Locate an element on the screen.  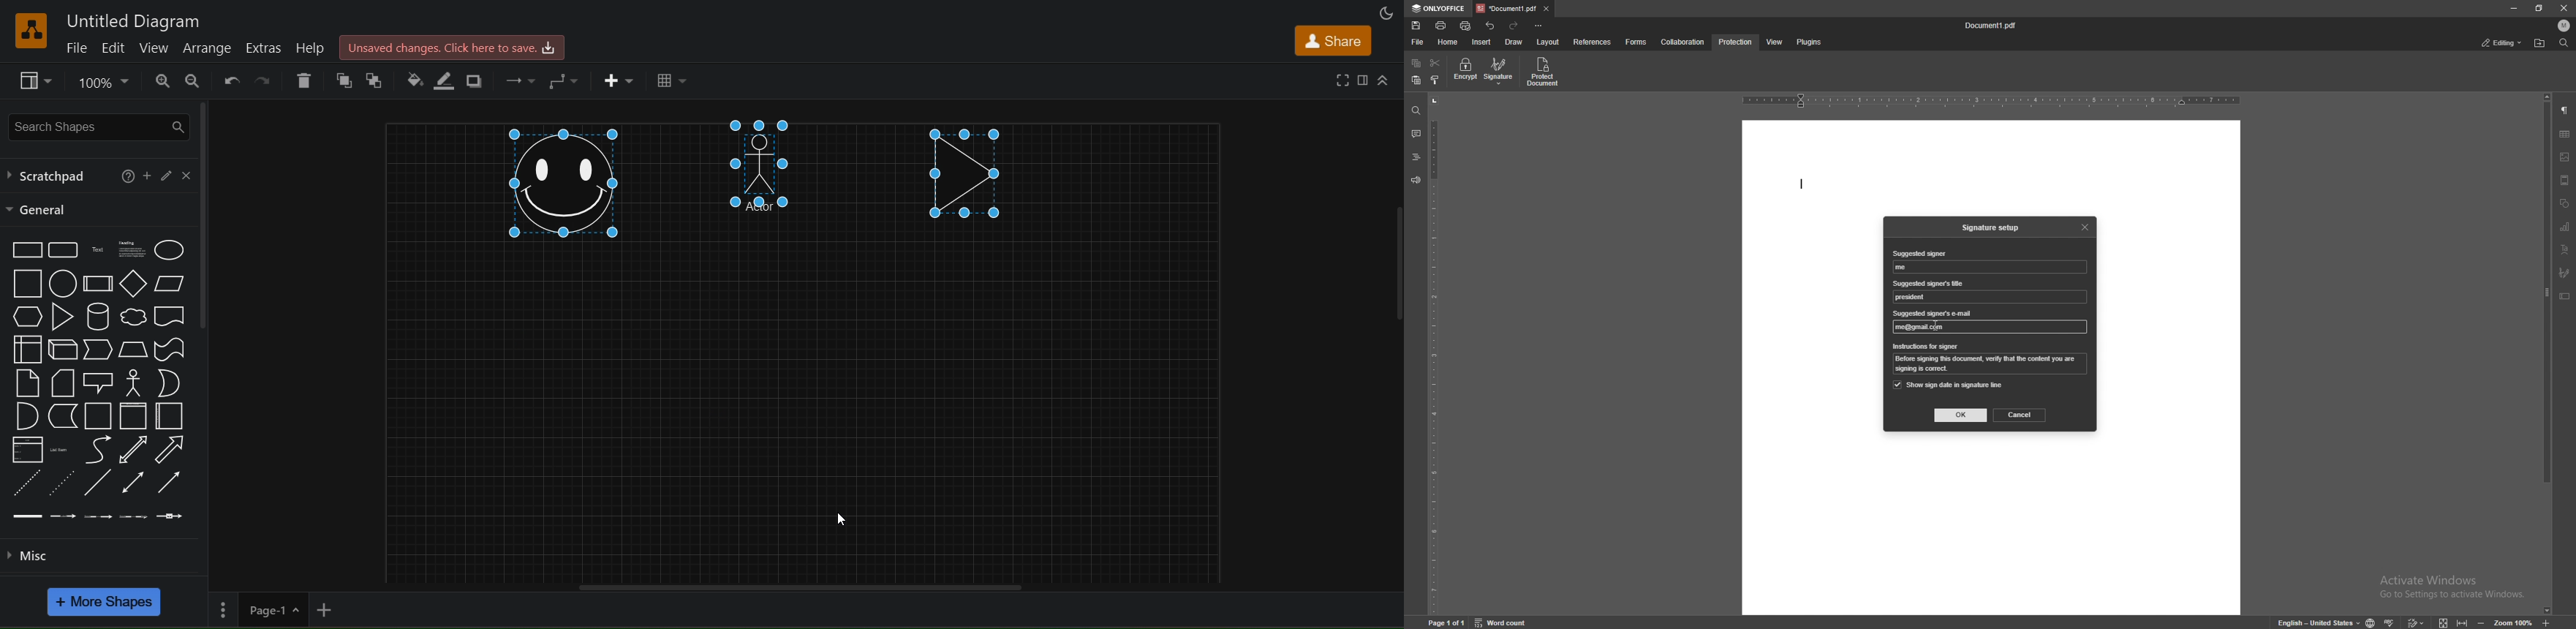
to back is located at coordinates (380, 78).